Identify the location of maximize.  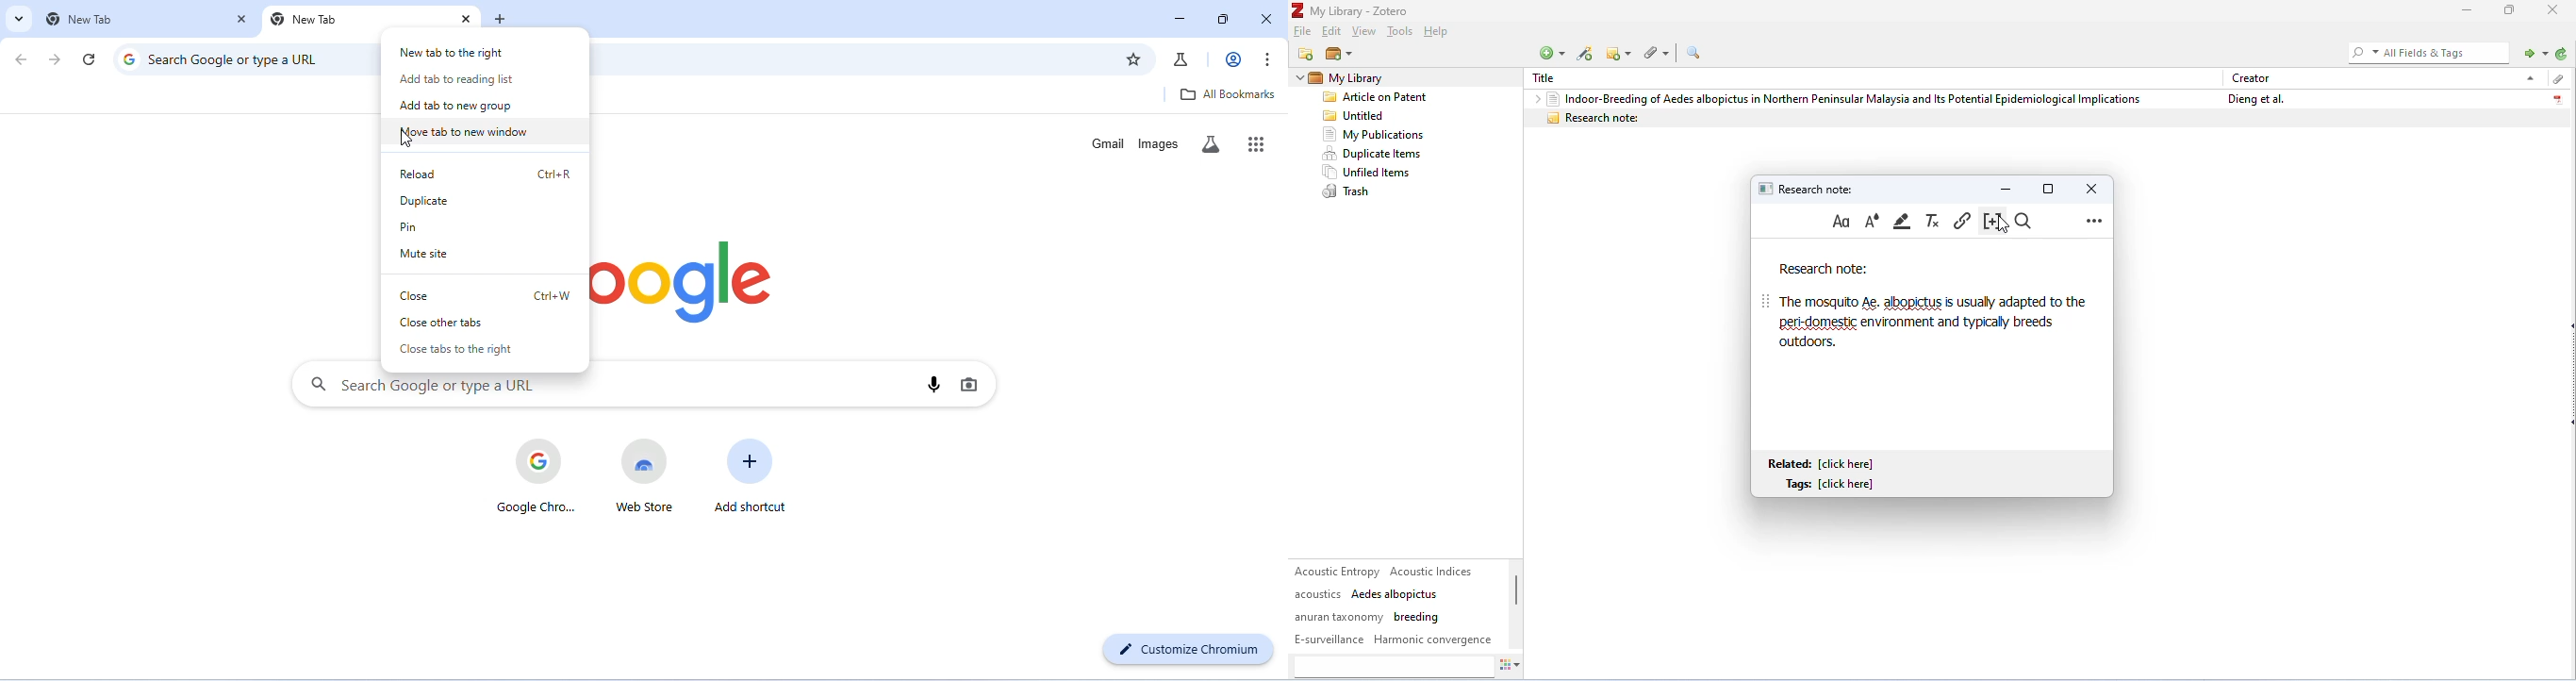
(2510, 9).